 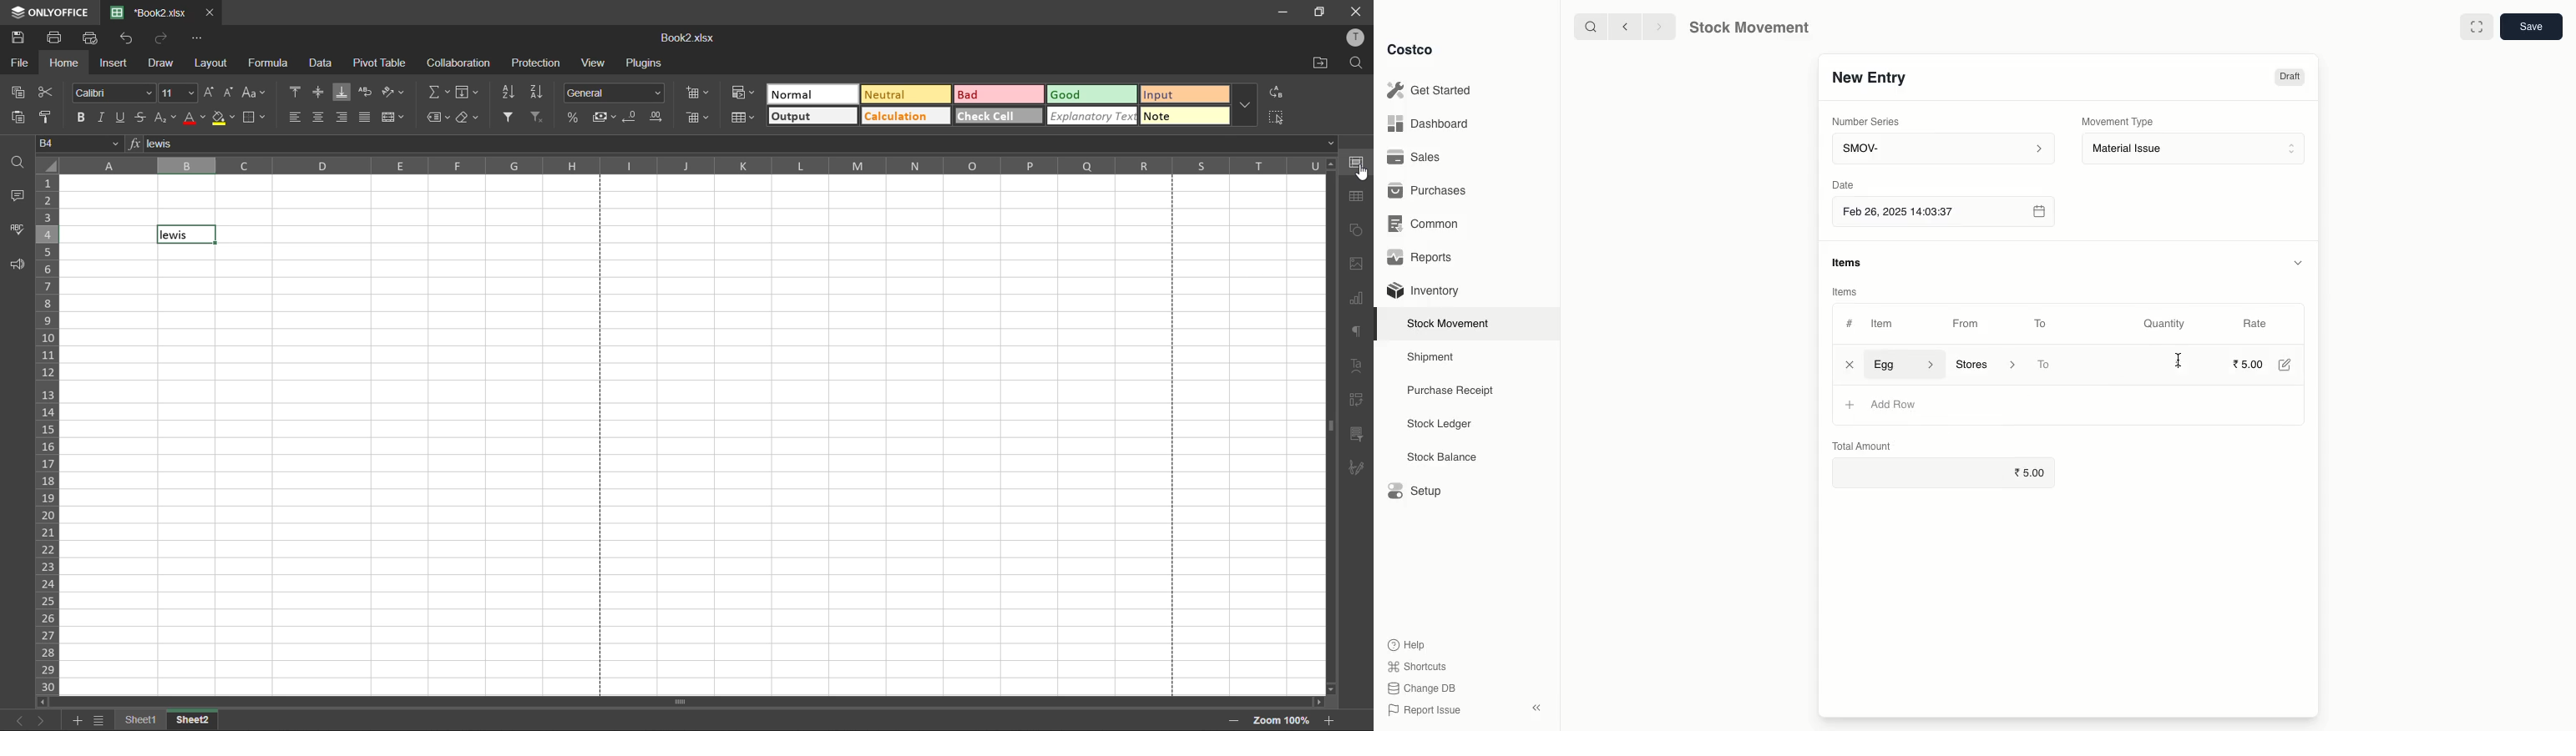 I want to click on draw, so click(x=162, y=64).